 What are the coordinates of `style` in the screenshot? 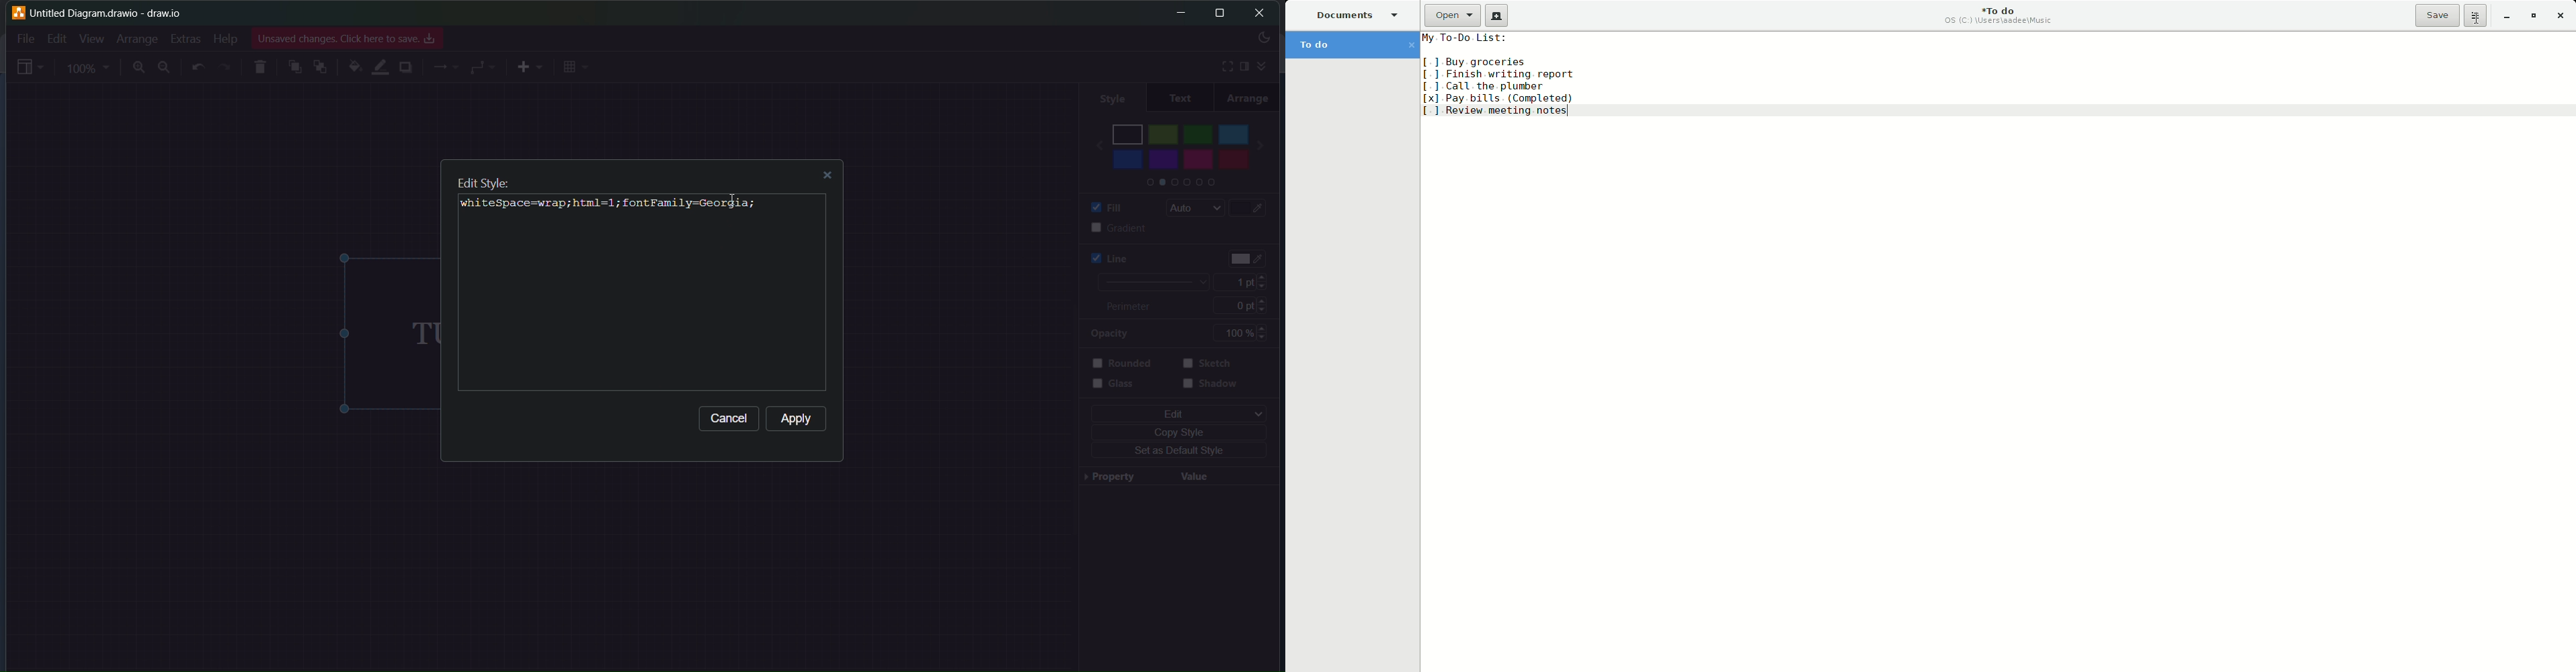 It's located at (1109, 96).